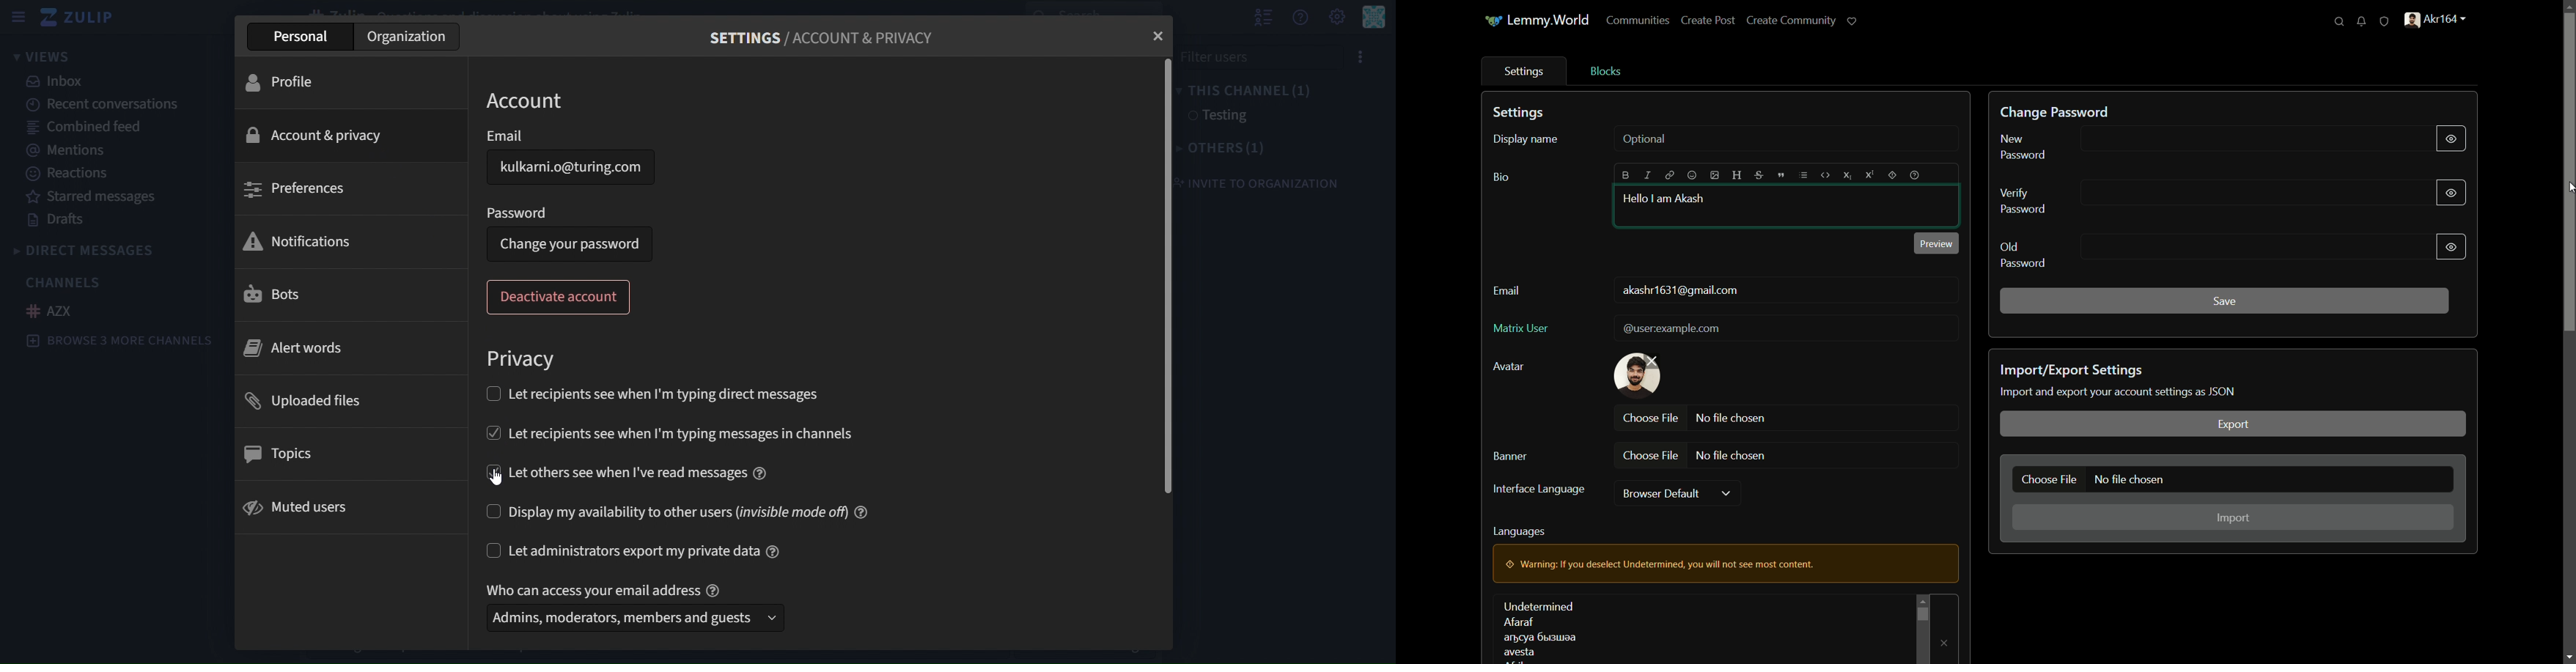 This screenshot has height=672, width=2576. What do you see at coordinates (306, 188) in the screenshot?
I see `preferences` at bounding box center [306, 188].